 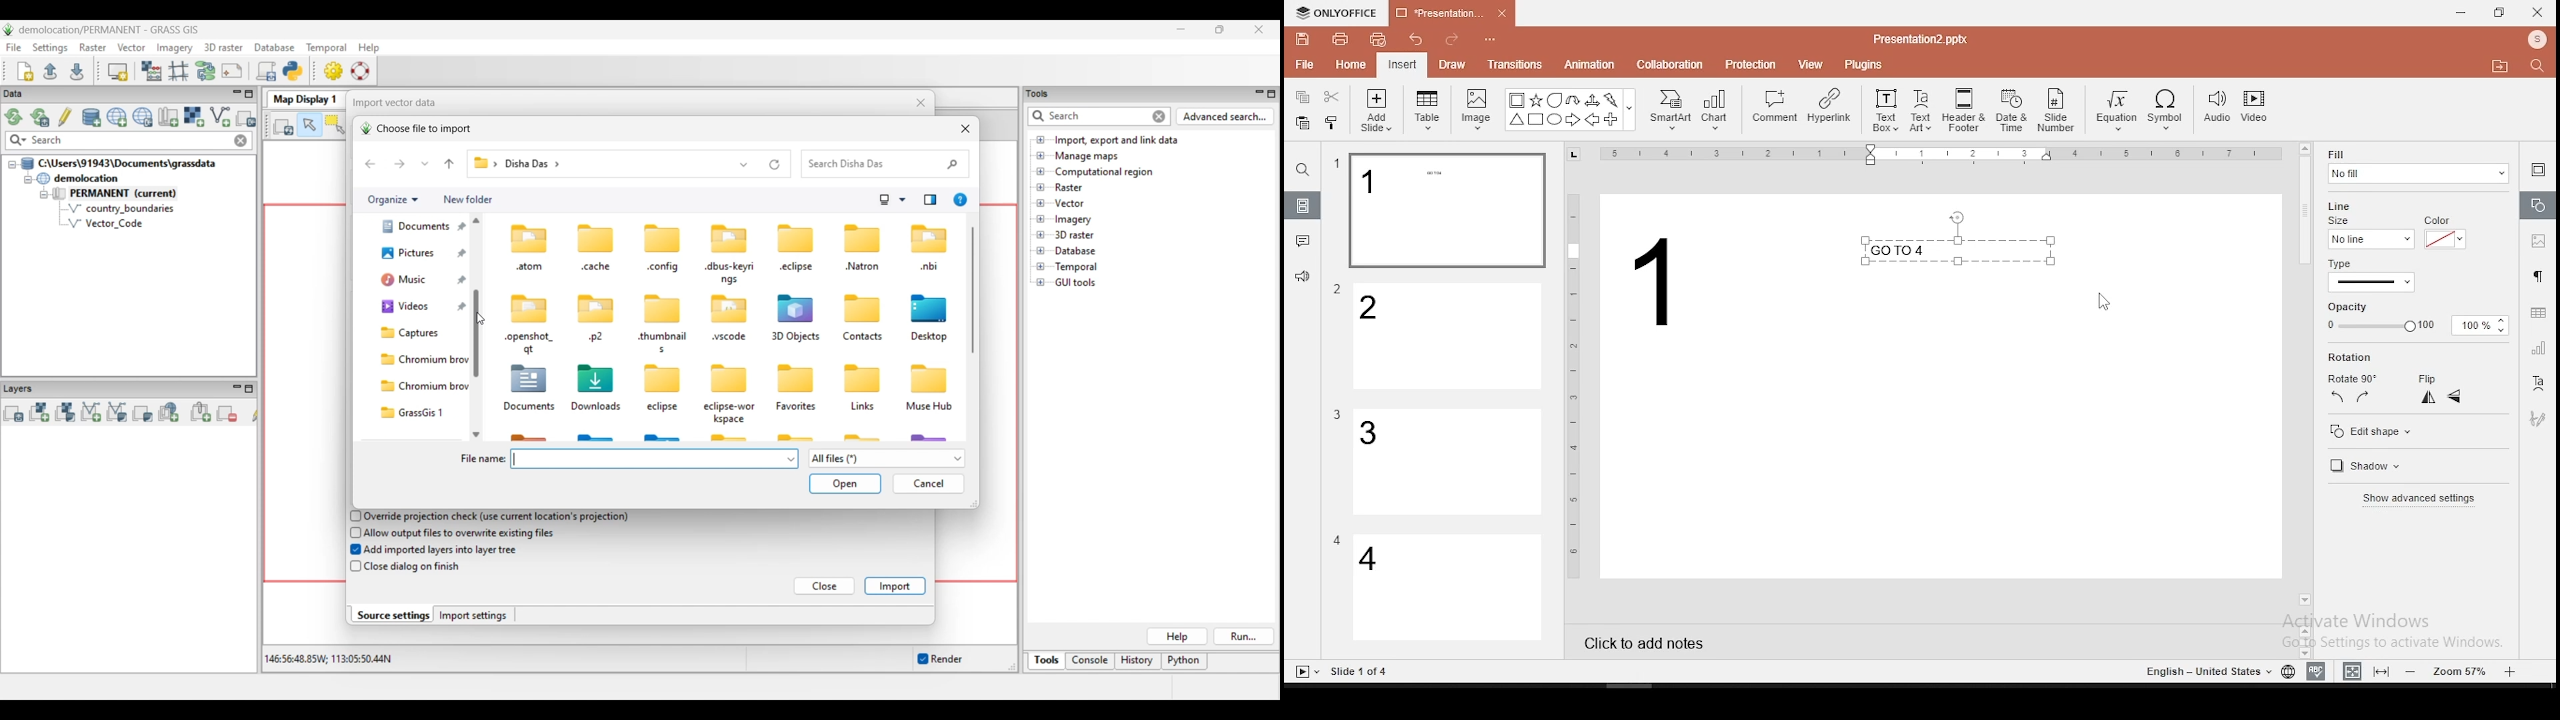 What do you see at coordinates (1920, 38) in the screenshot?
I see `` at bounding box center [1920, 38].